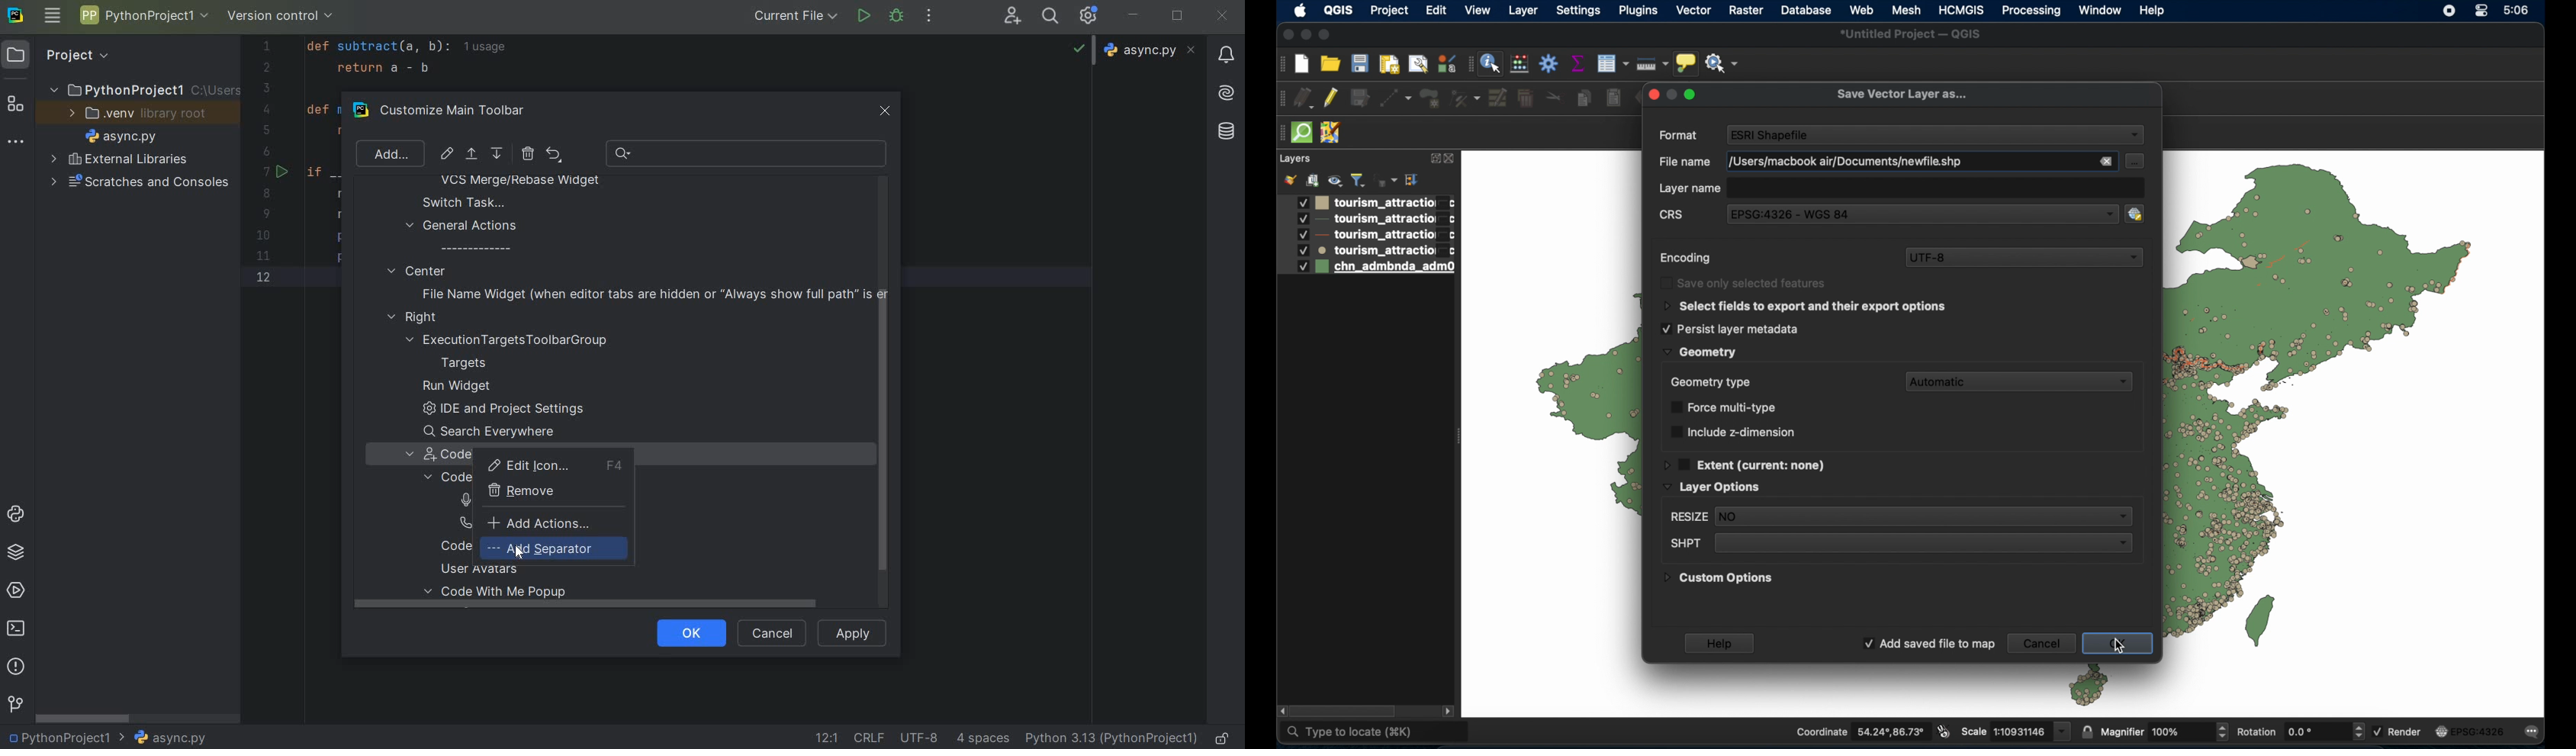 The image size is (2576, 756). I want to click on remove, so click(526, 491).